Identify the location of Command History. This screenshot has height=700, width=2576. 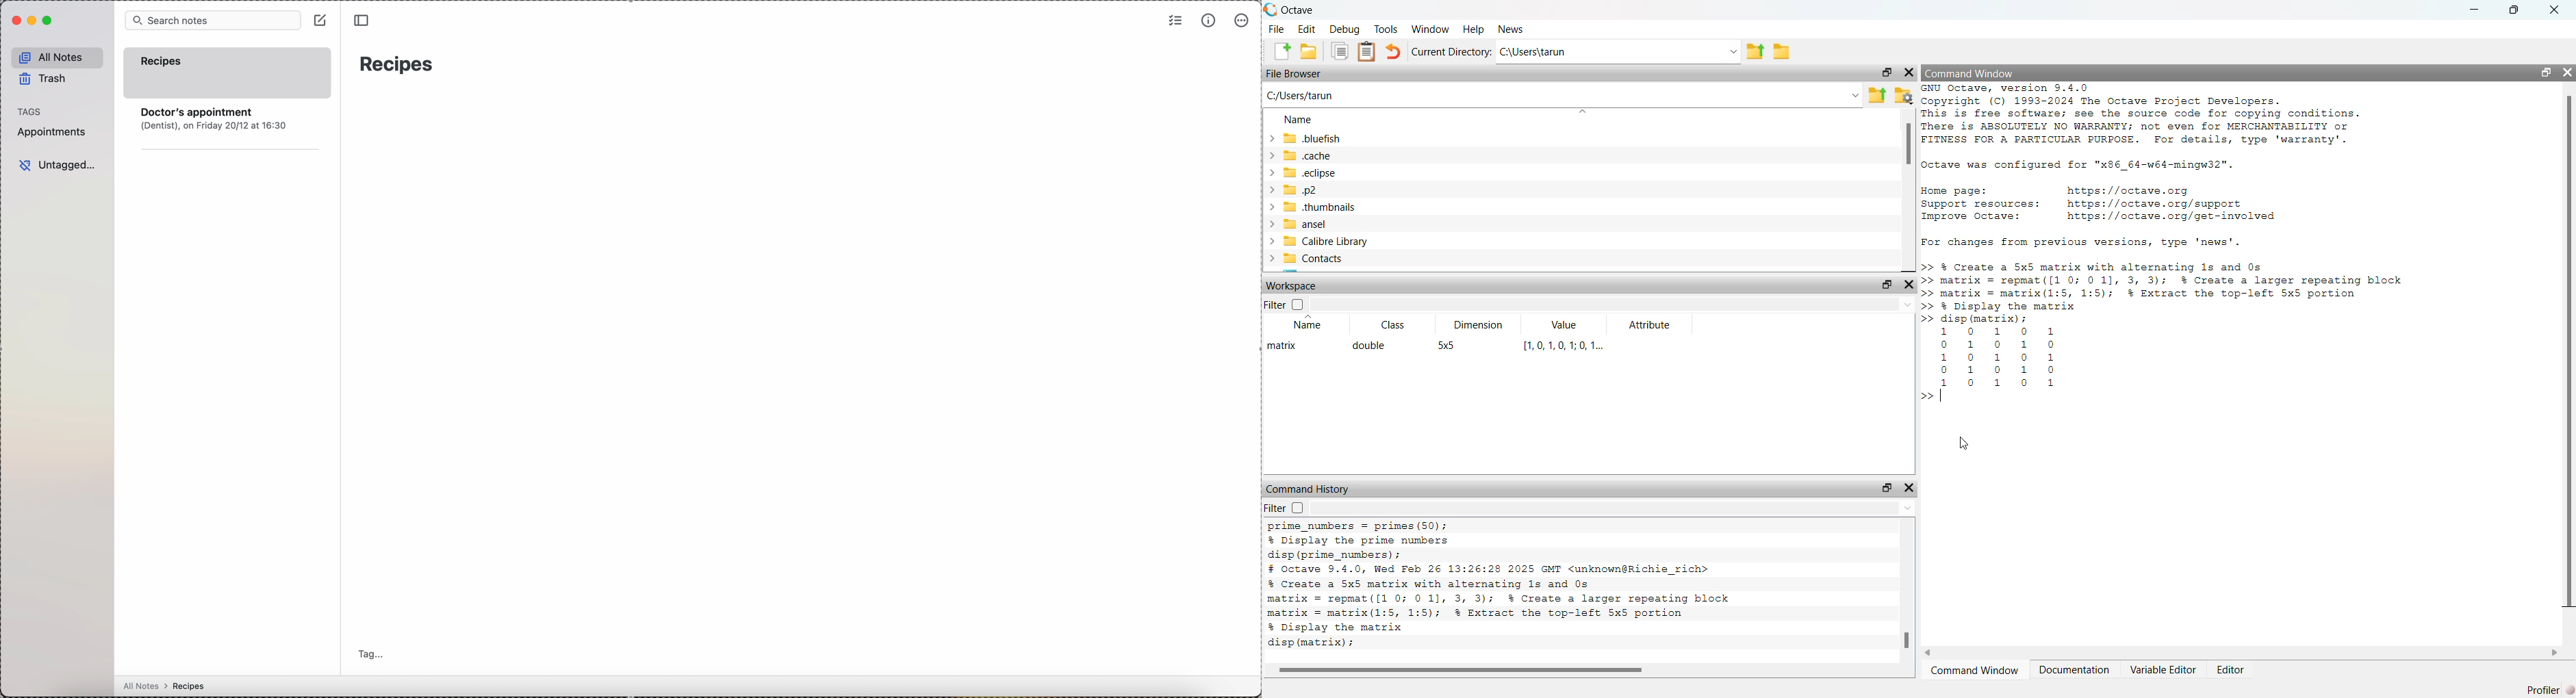
(1308, 489).